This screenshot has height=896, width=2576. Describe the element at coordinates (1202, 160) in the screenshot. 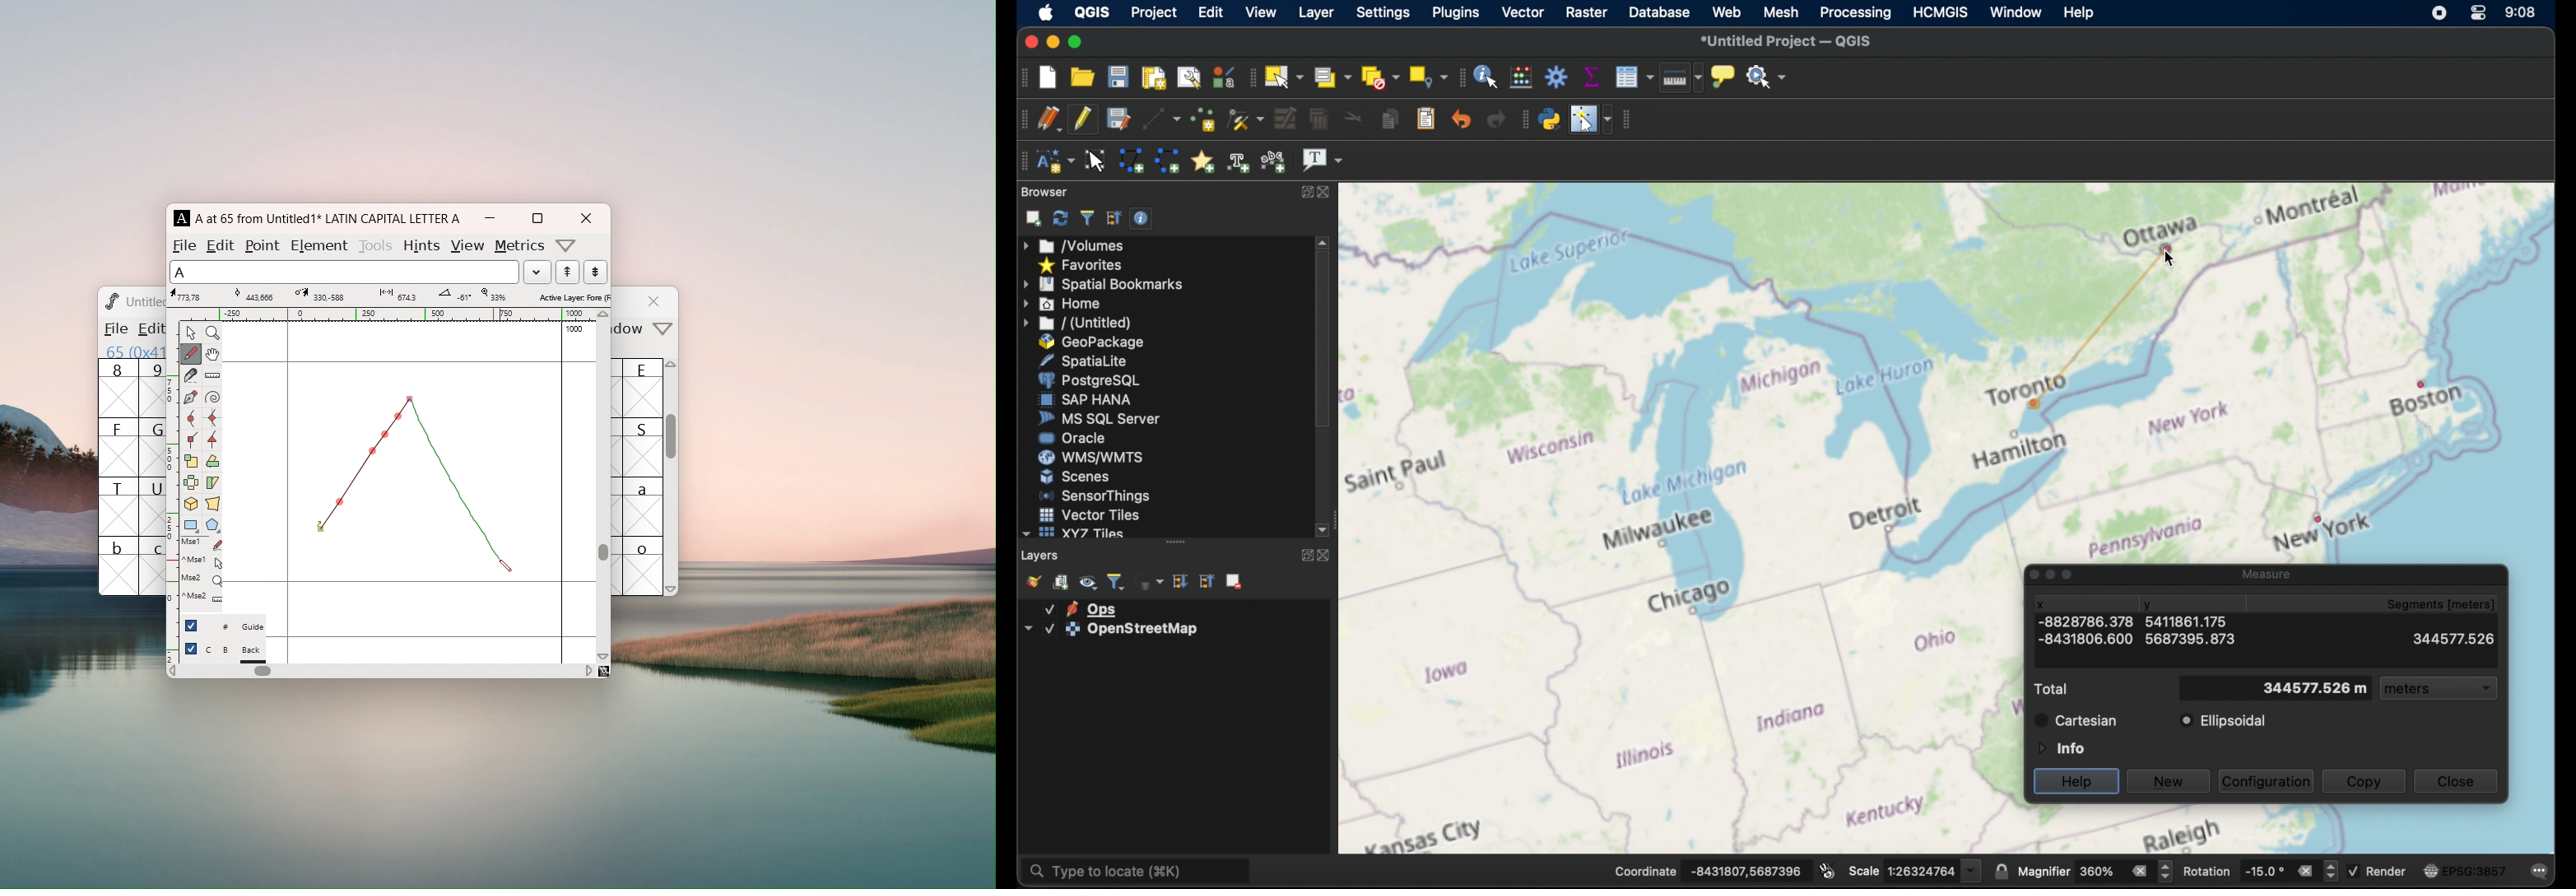

I see `create annotation marker` at that location.